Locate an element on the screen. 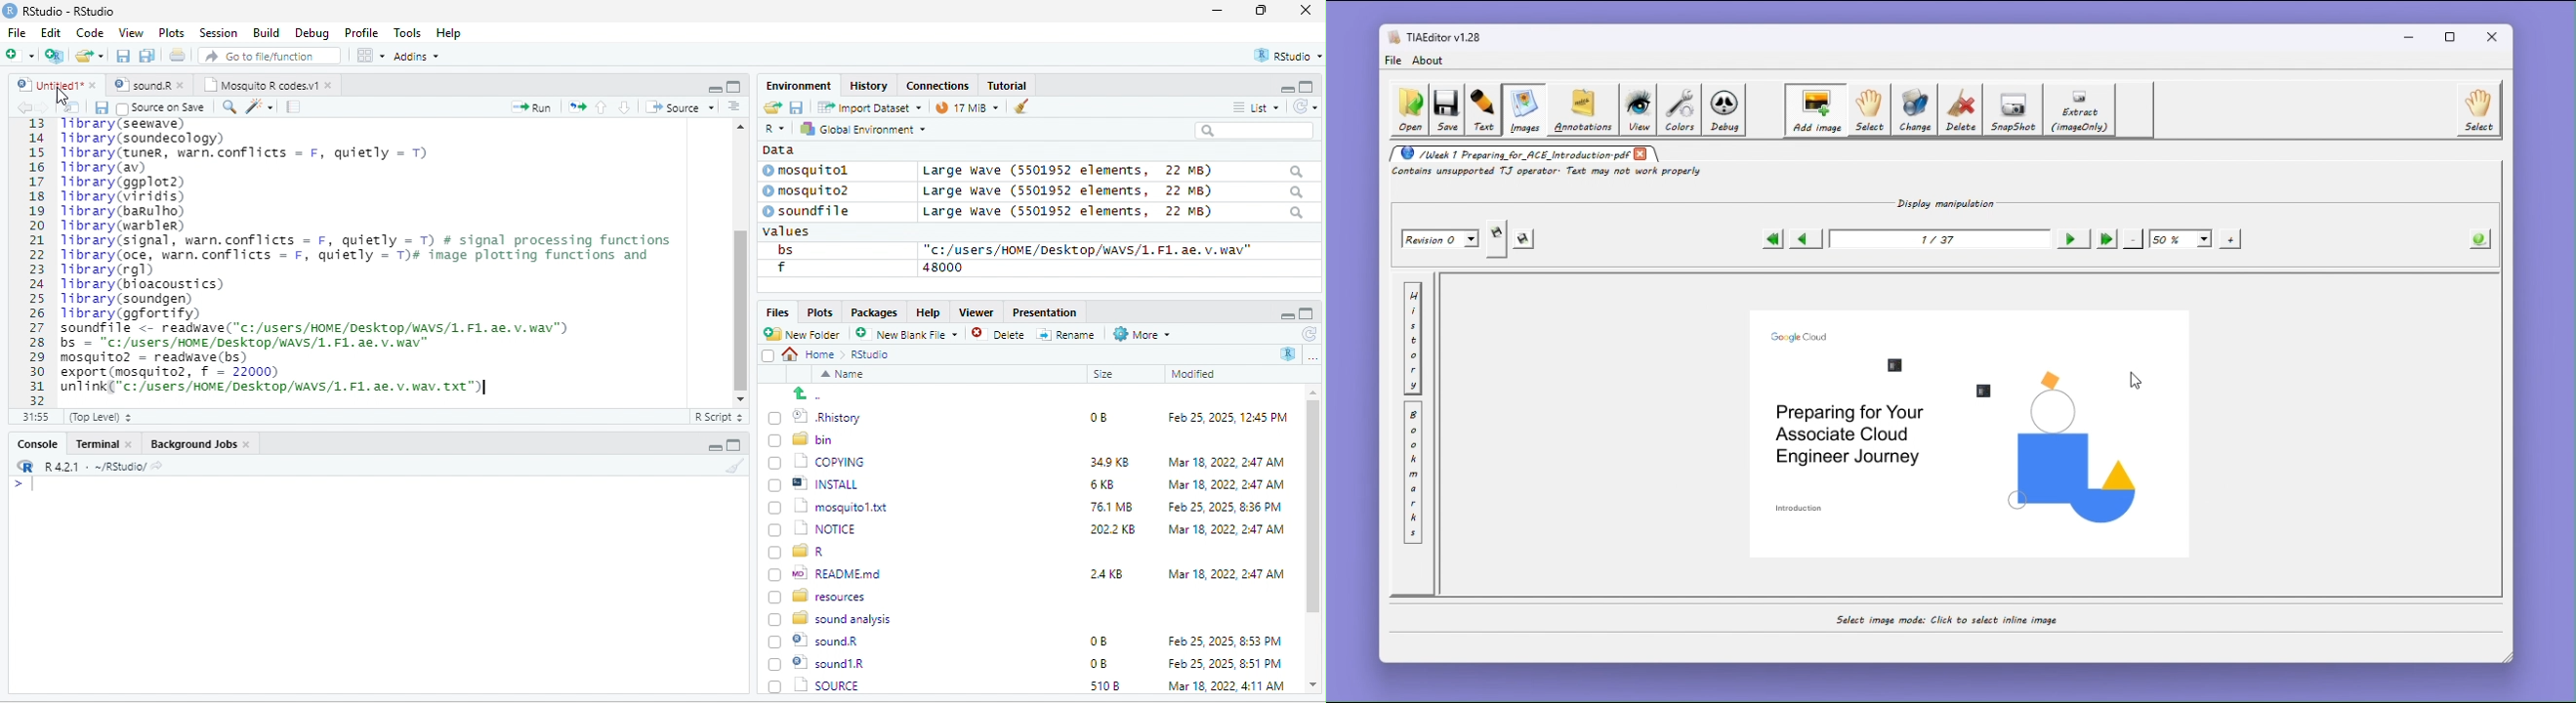  Mosquito R codes.v1 is located at coordinates (269, 85).